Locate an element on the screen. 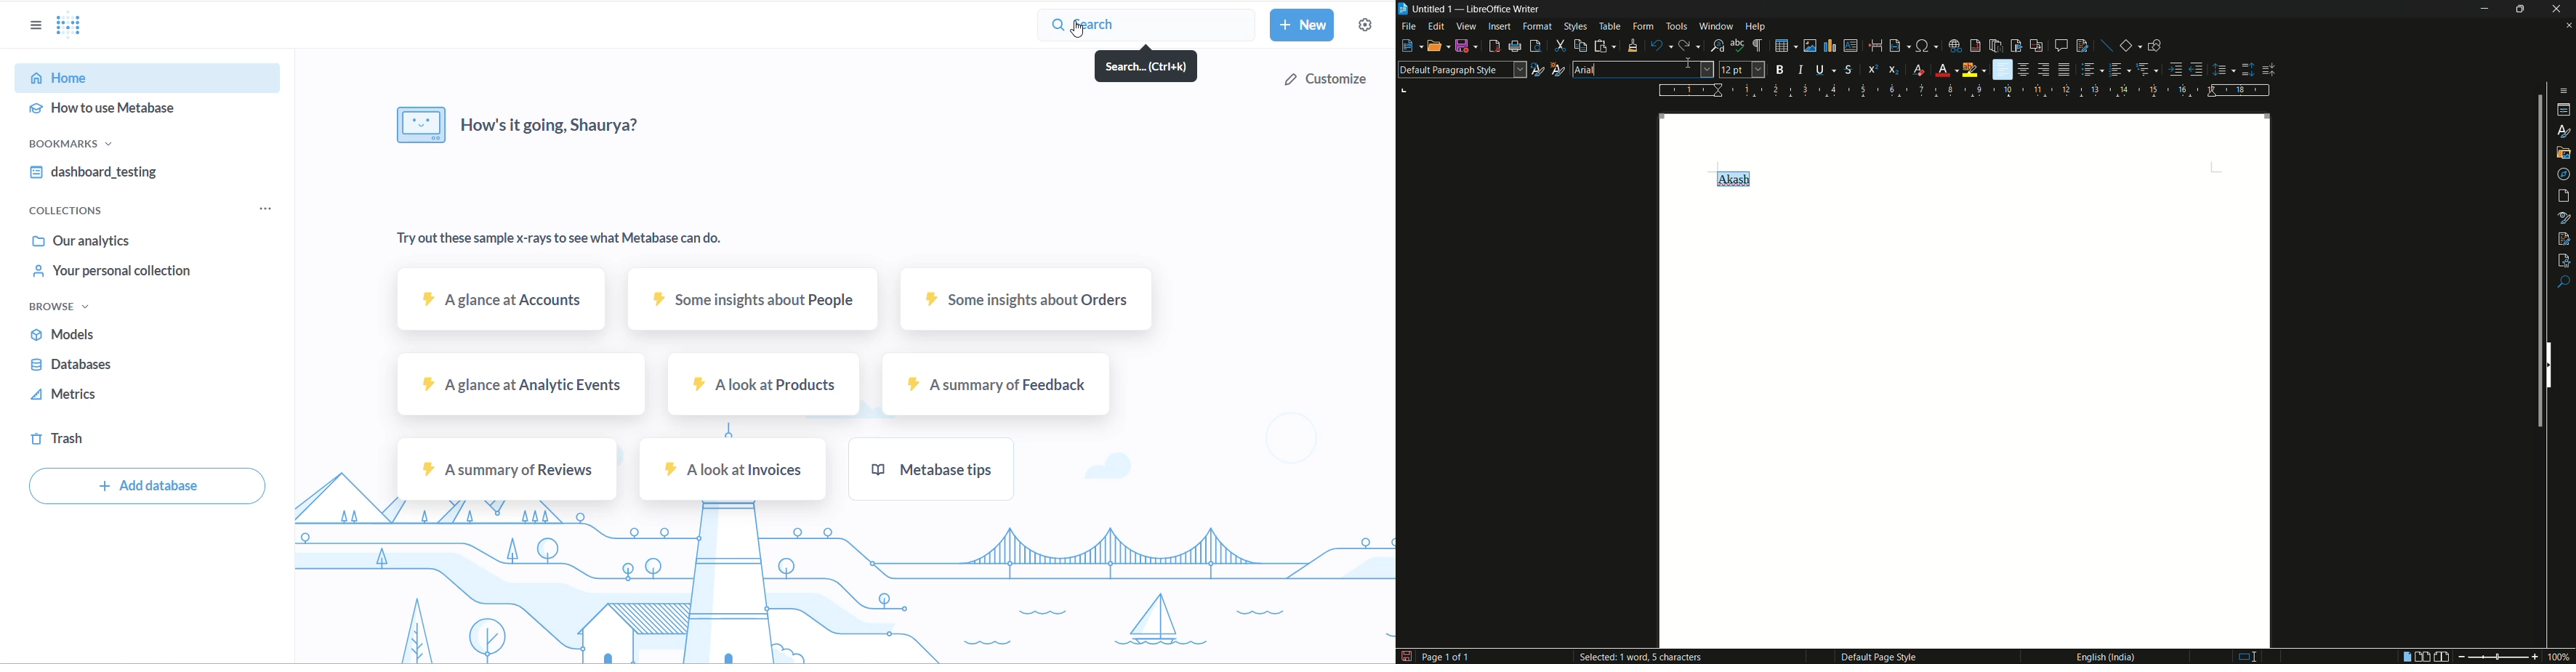 This screenshot has height=672, width=2576. words and characters is located at coordinates (1650, 658).